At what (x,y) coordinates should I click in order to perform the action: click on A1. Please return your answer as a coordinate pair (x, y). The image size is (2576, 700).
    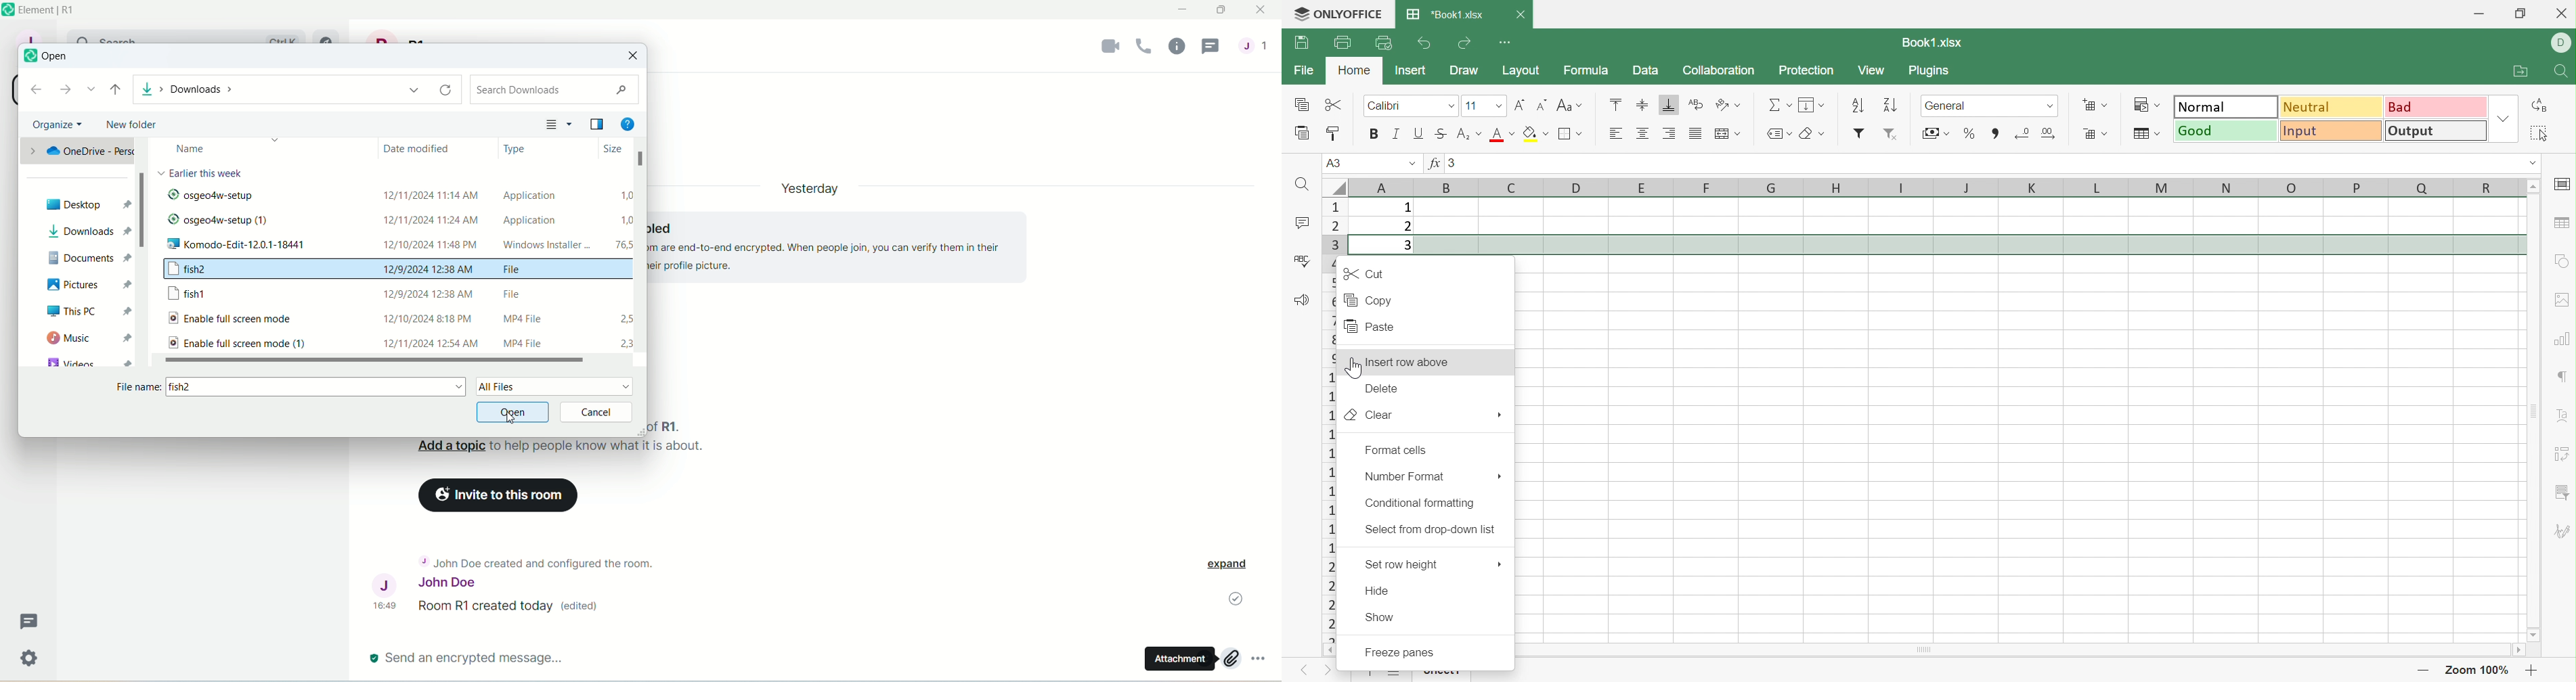
    Looking at the image, I should click on (1336, 162).